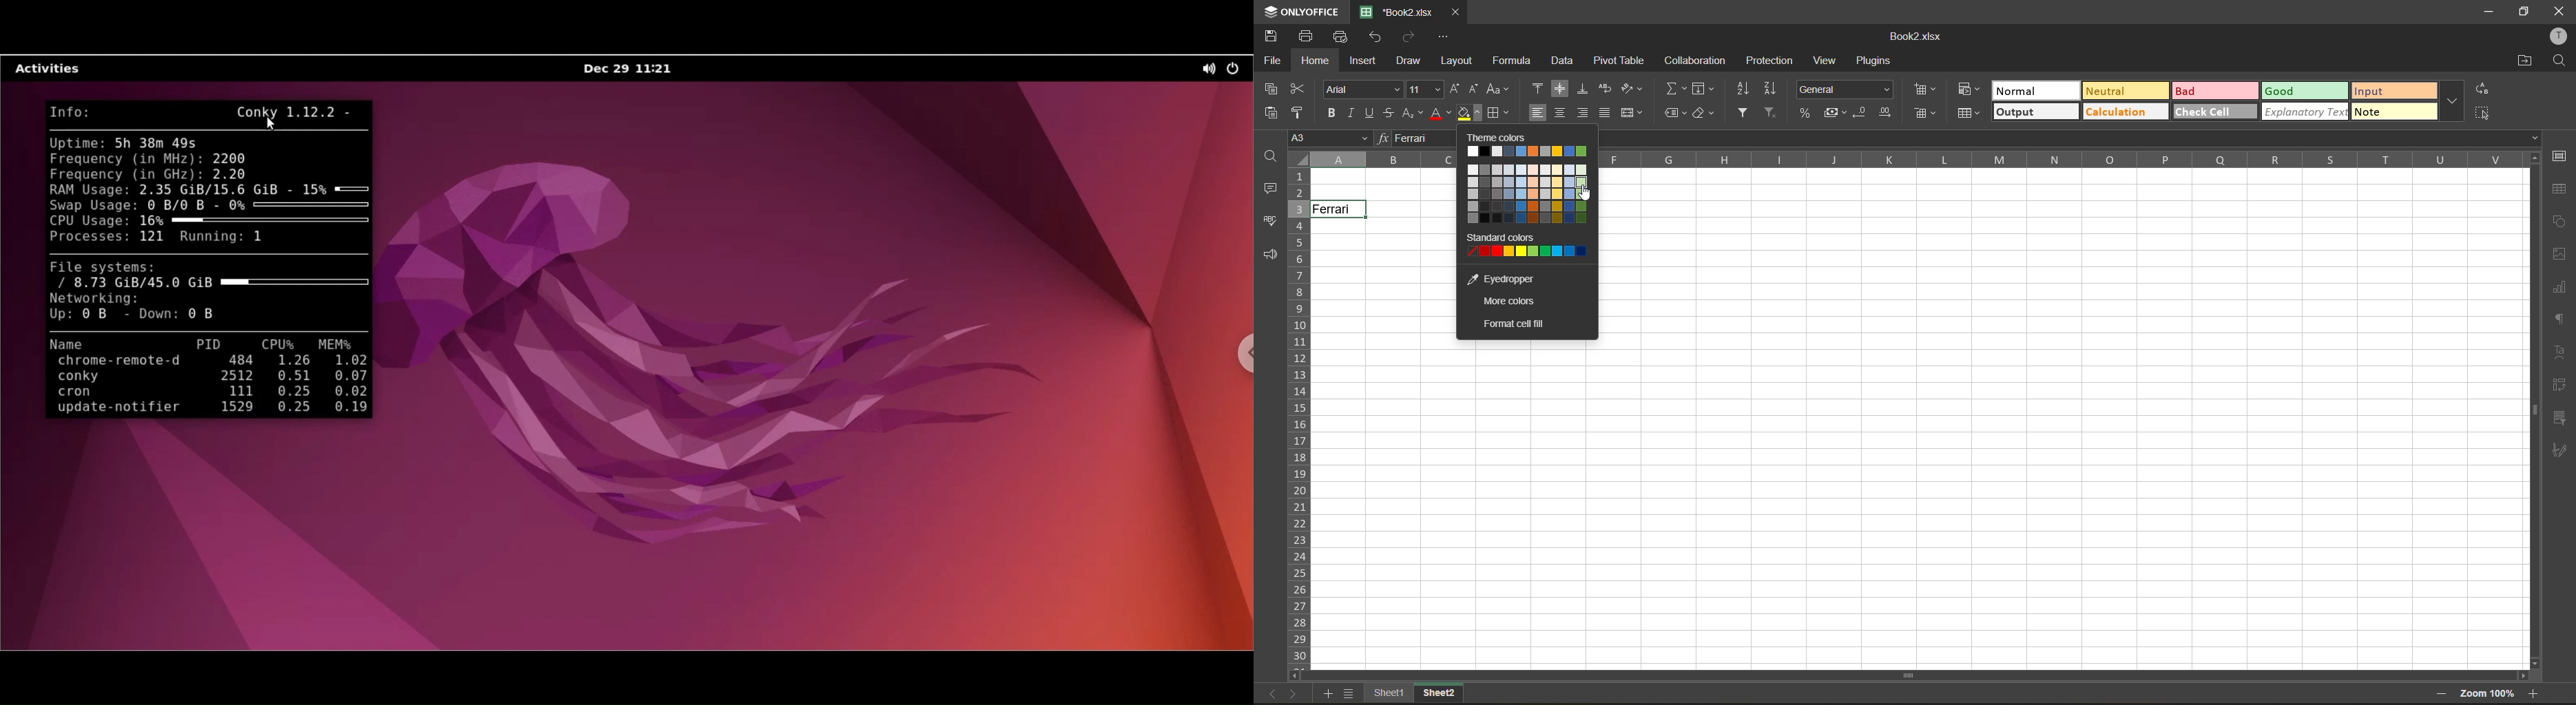 The height and width of the screenshot is (728, 2576). Describe the element at coordinates (2123, 110) in the screenshot. I see `calculation` at that location.